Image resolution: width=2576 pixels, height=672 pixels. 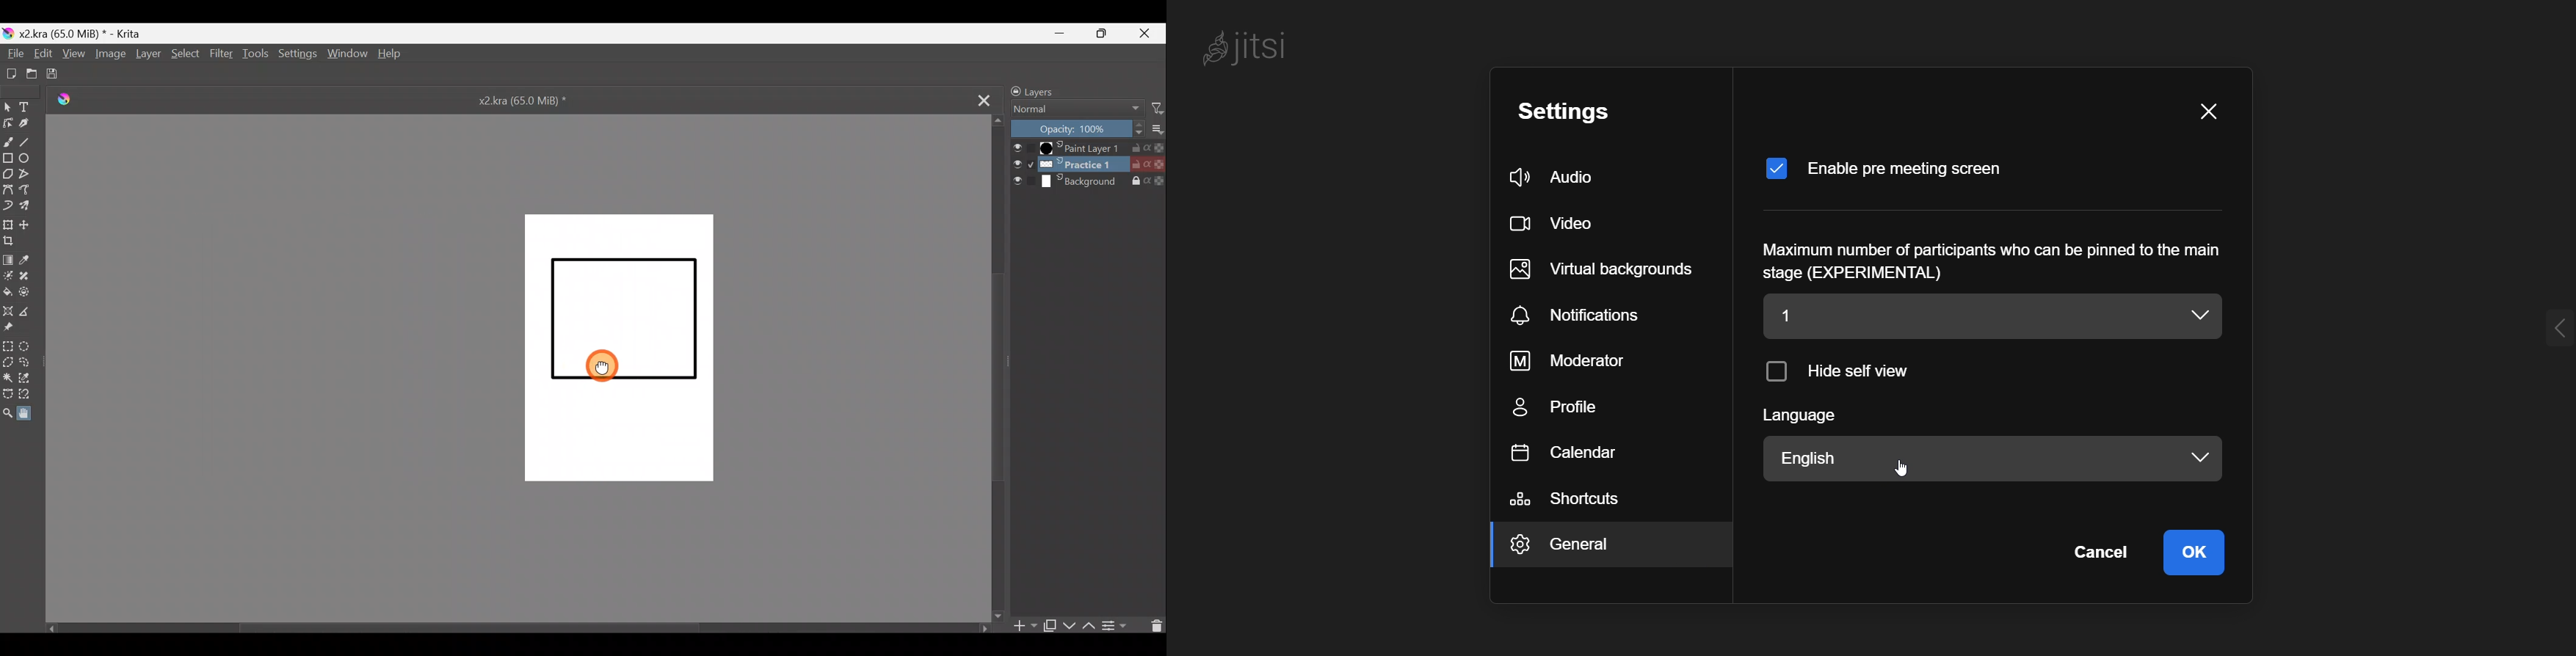 I want to click on cancel, so click(x=2099, y=554).